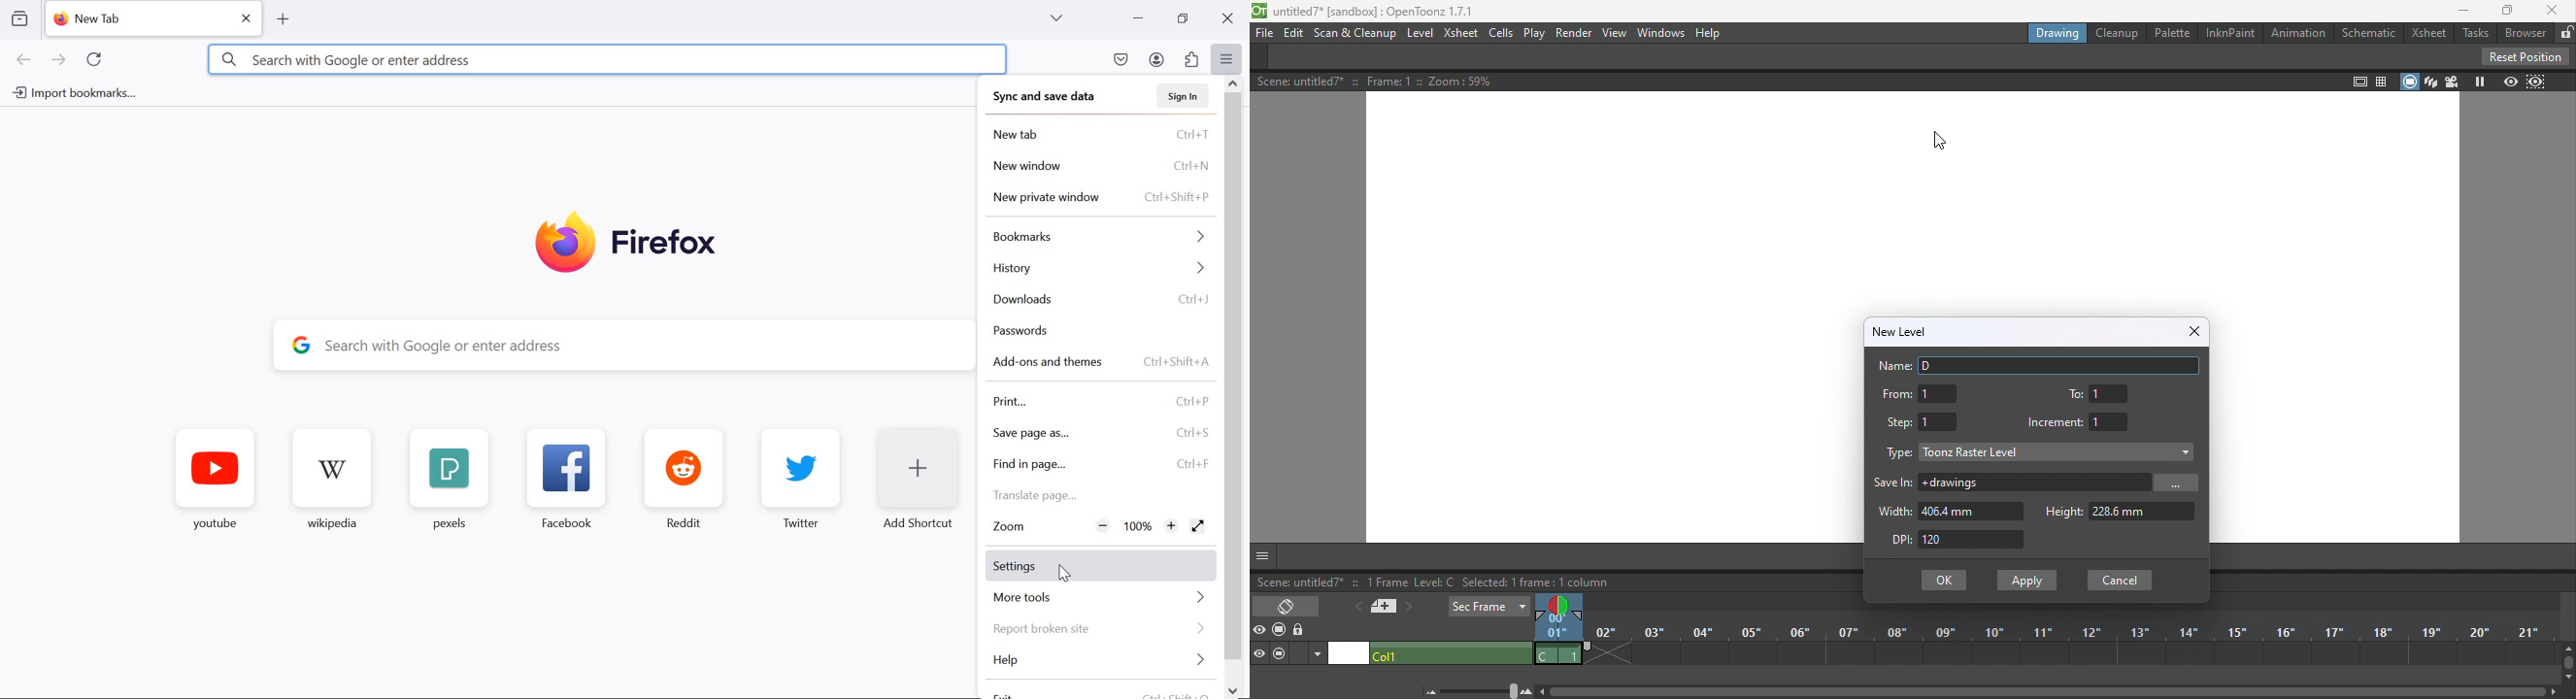 The height and width of the screenshot is (700, 2576). Describe the element at coordinates (1100, 236) in the screenshot. I see `bookmarks` at that location.